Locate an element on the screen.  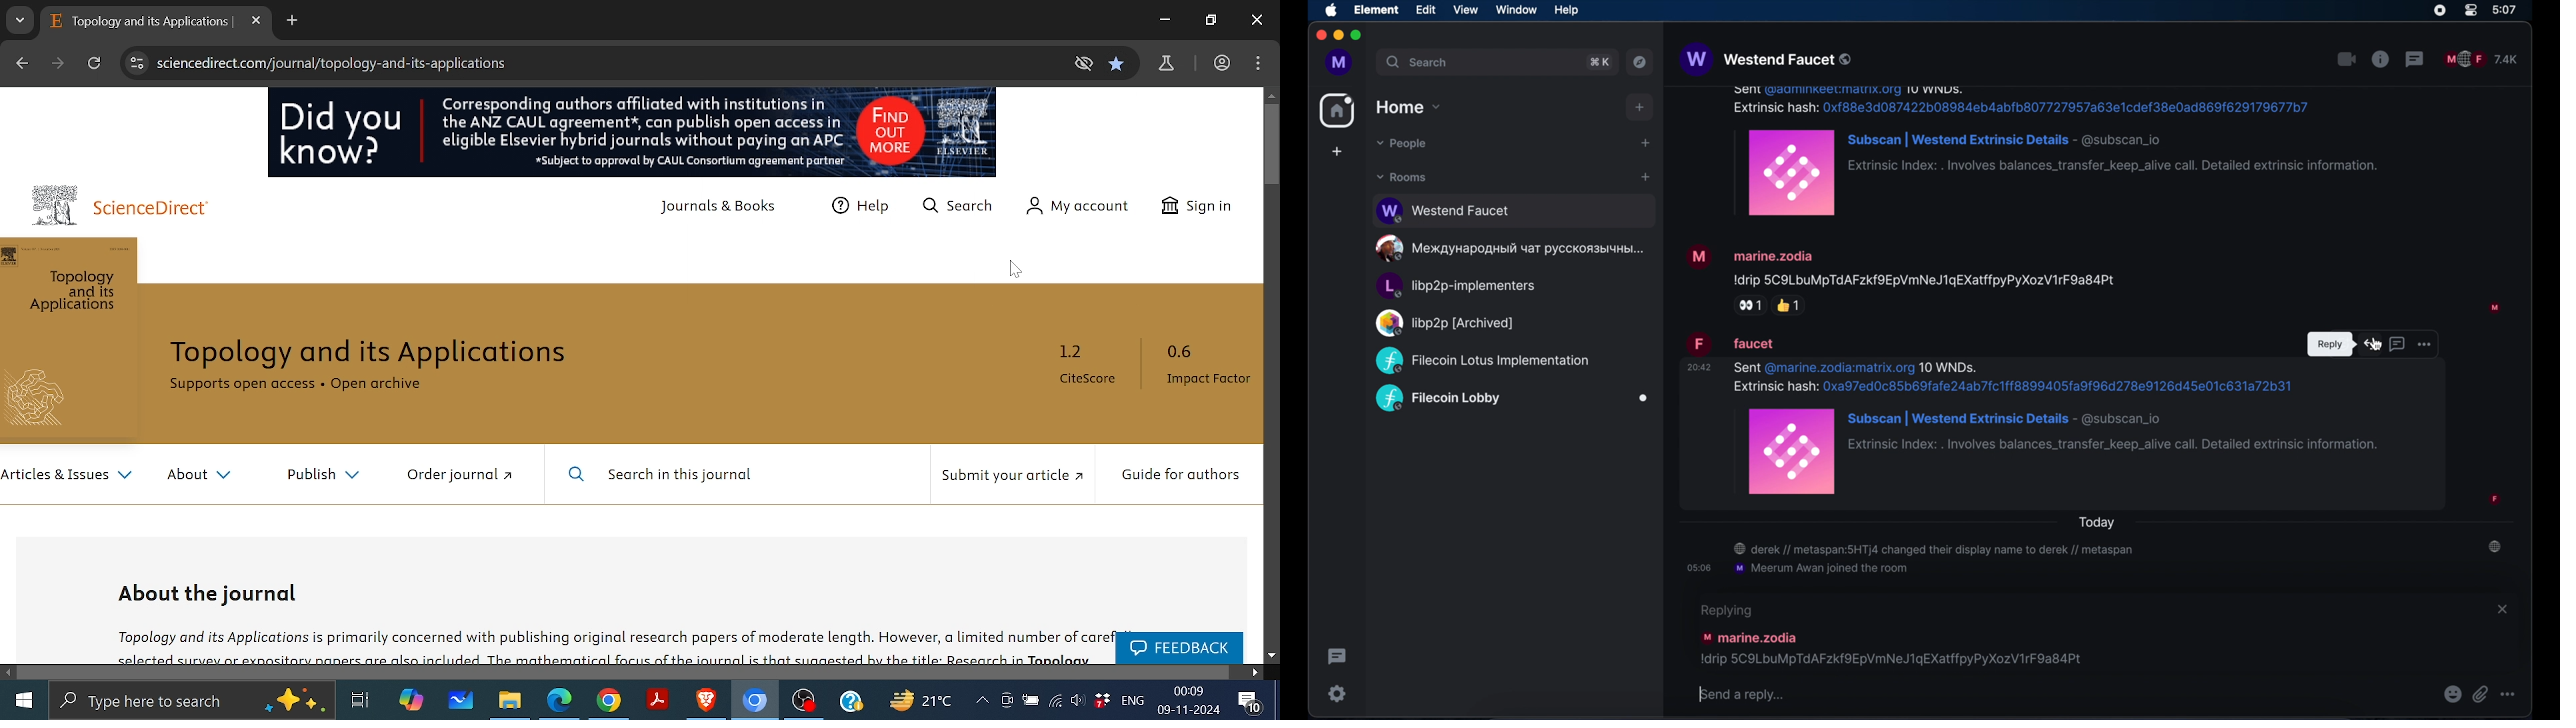
Move left is located at coordinates (9, 672).